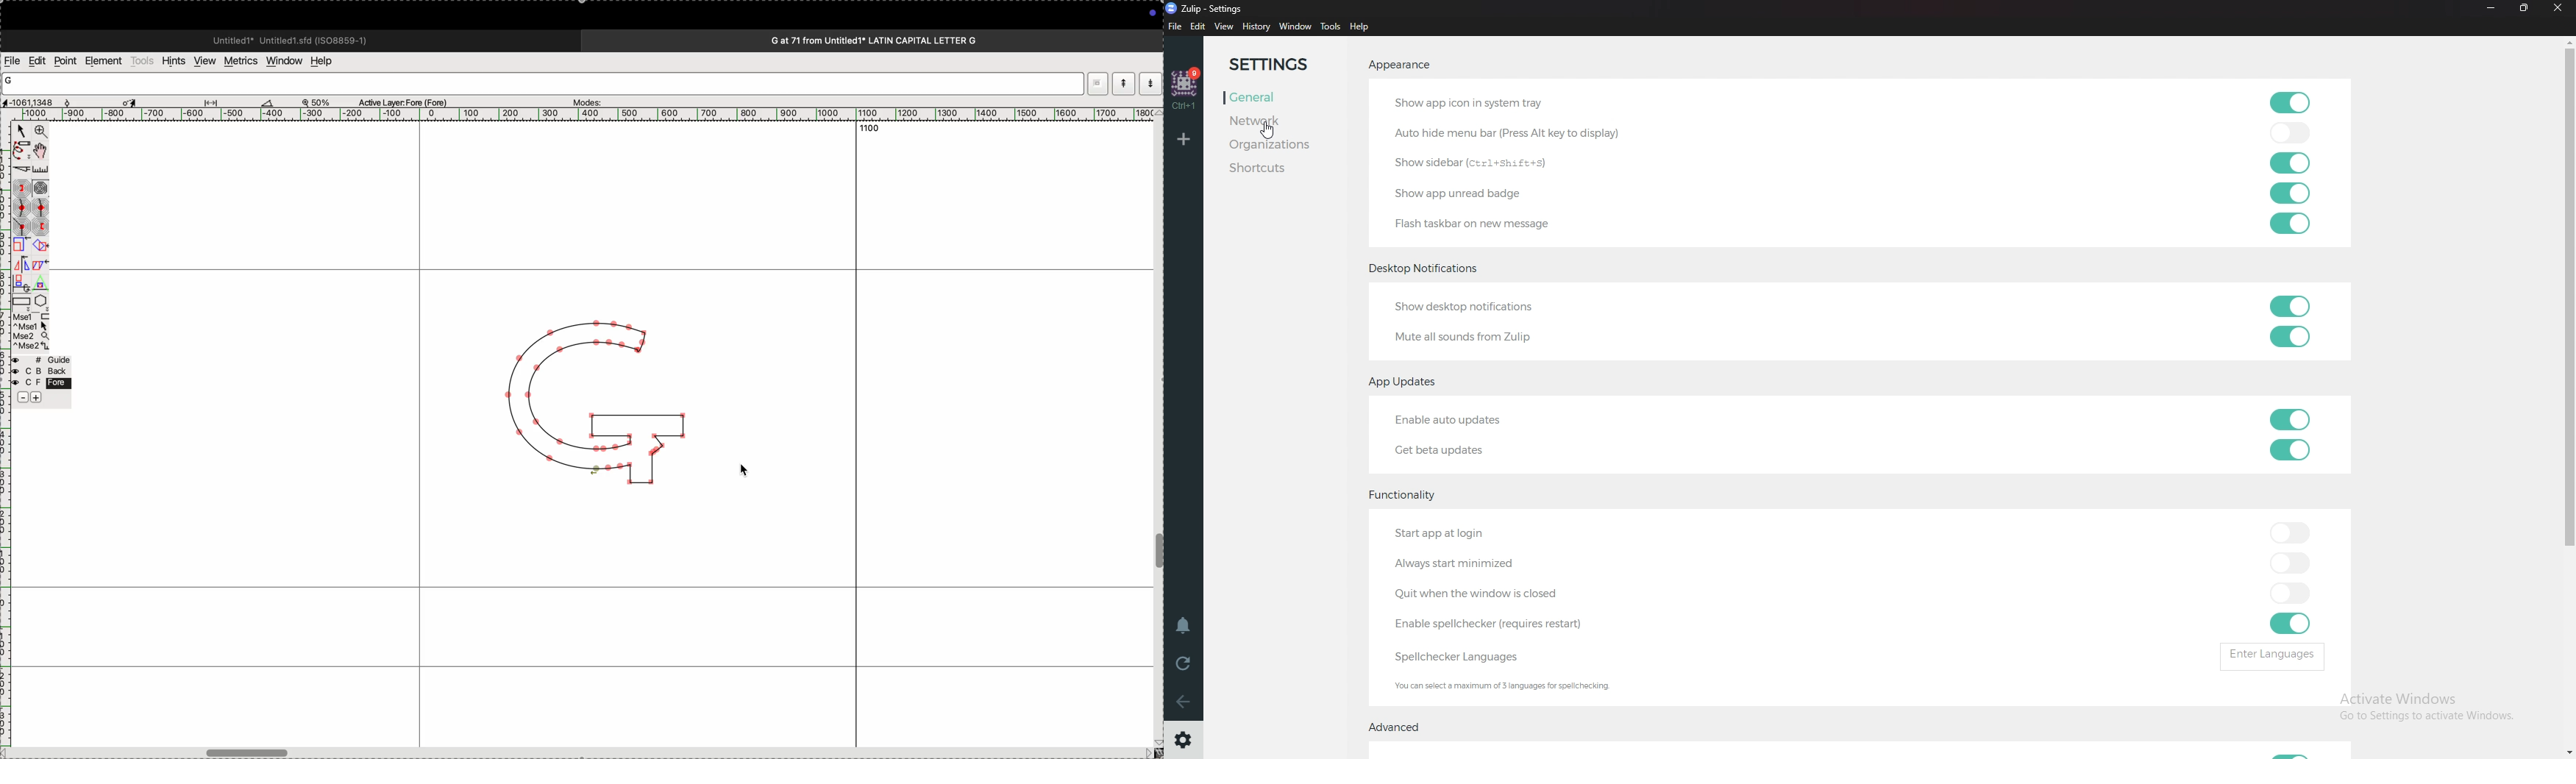 This screenshot has height=784, width=2576. I want to click on Enter languages, so click(2271, 652).